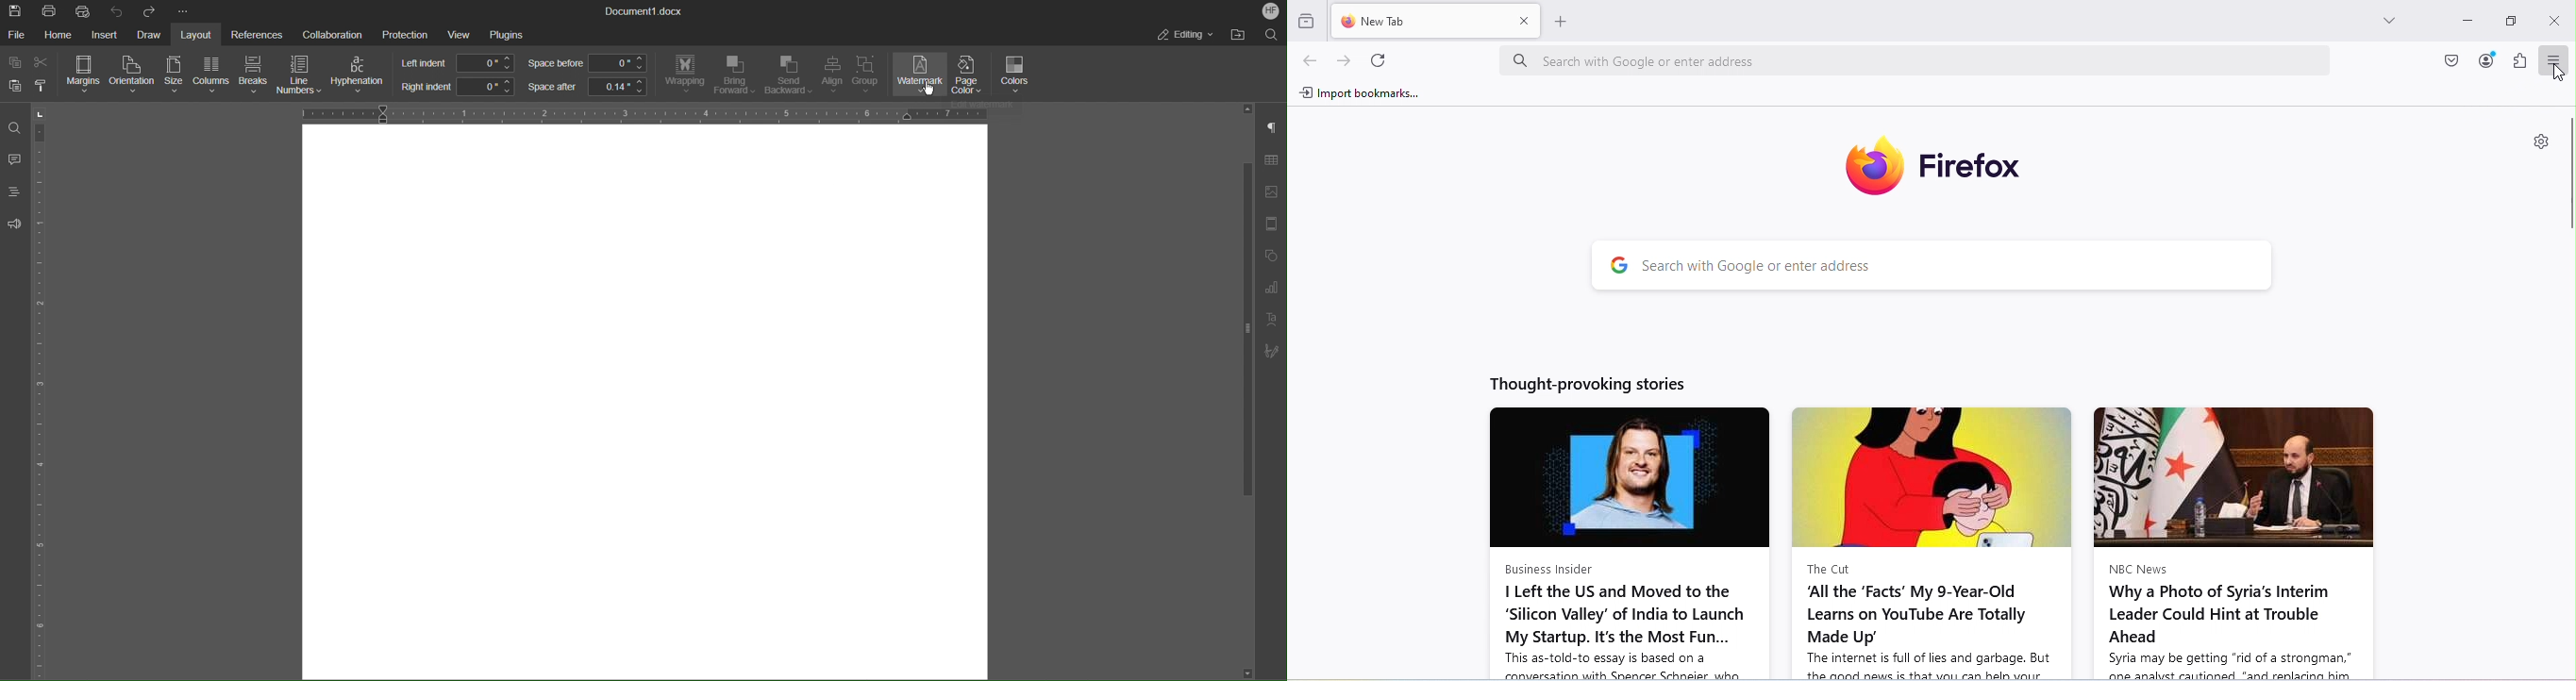  Describe the element at coordinates (2235, 540) in the screenshot. I see `news article from nbc news` at that location.